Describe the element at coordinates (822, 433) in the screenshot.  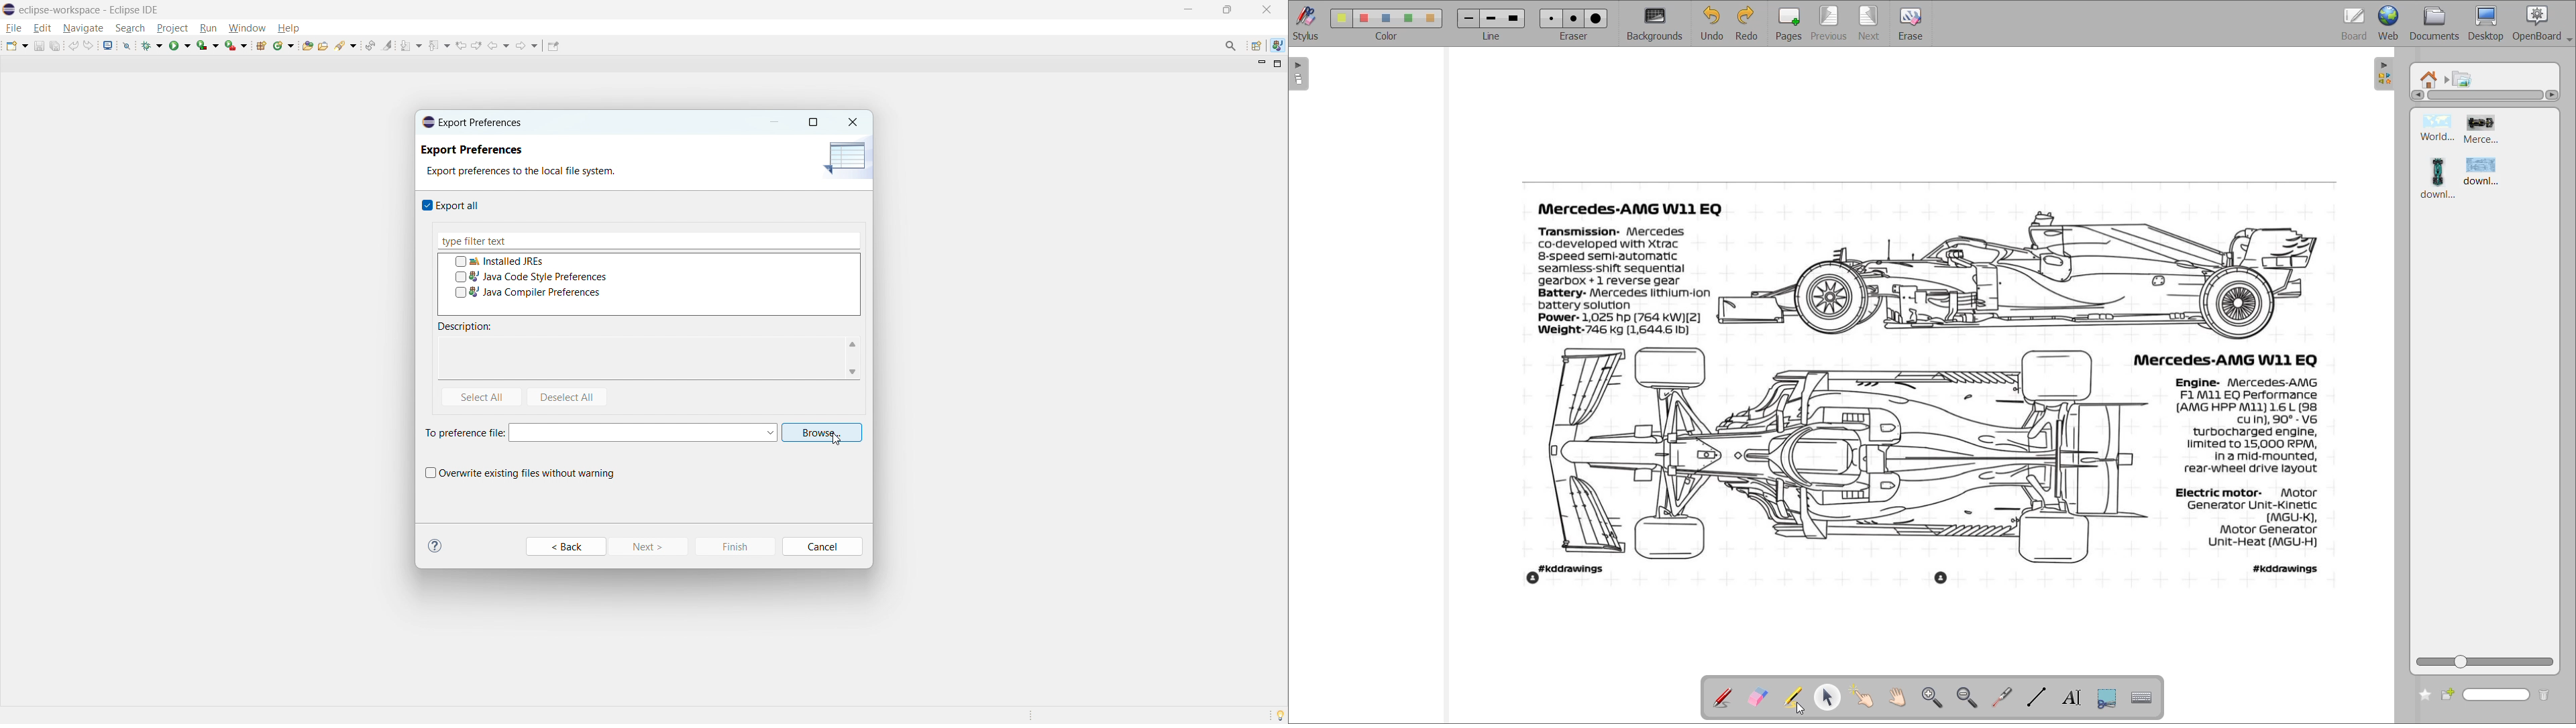
I see `browse` at that location.